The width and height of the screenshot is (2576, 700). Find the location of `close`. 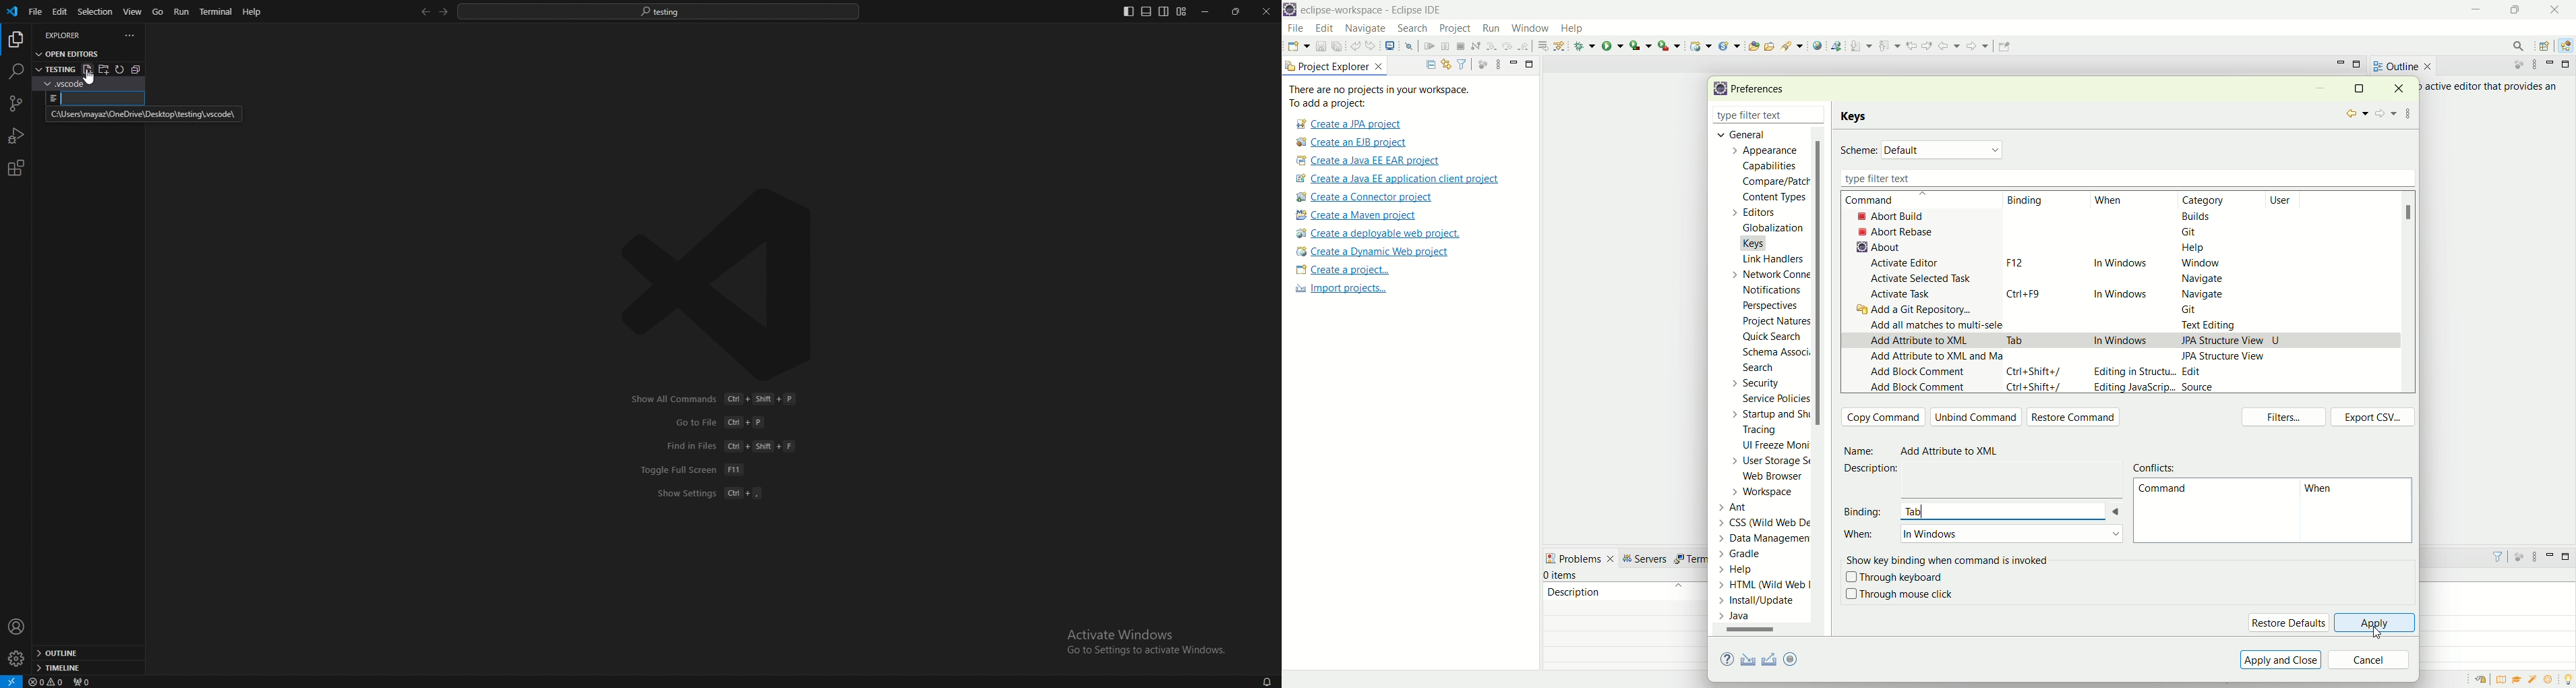

close is located at coordinates (1266, 11).